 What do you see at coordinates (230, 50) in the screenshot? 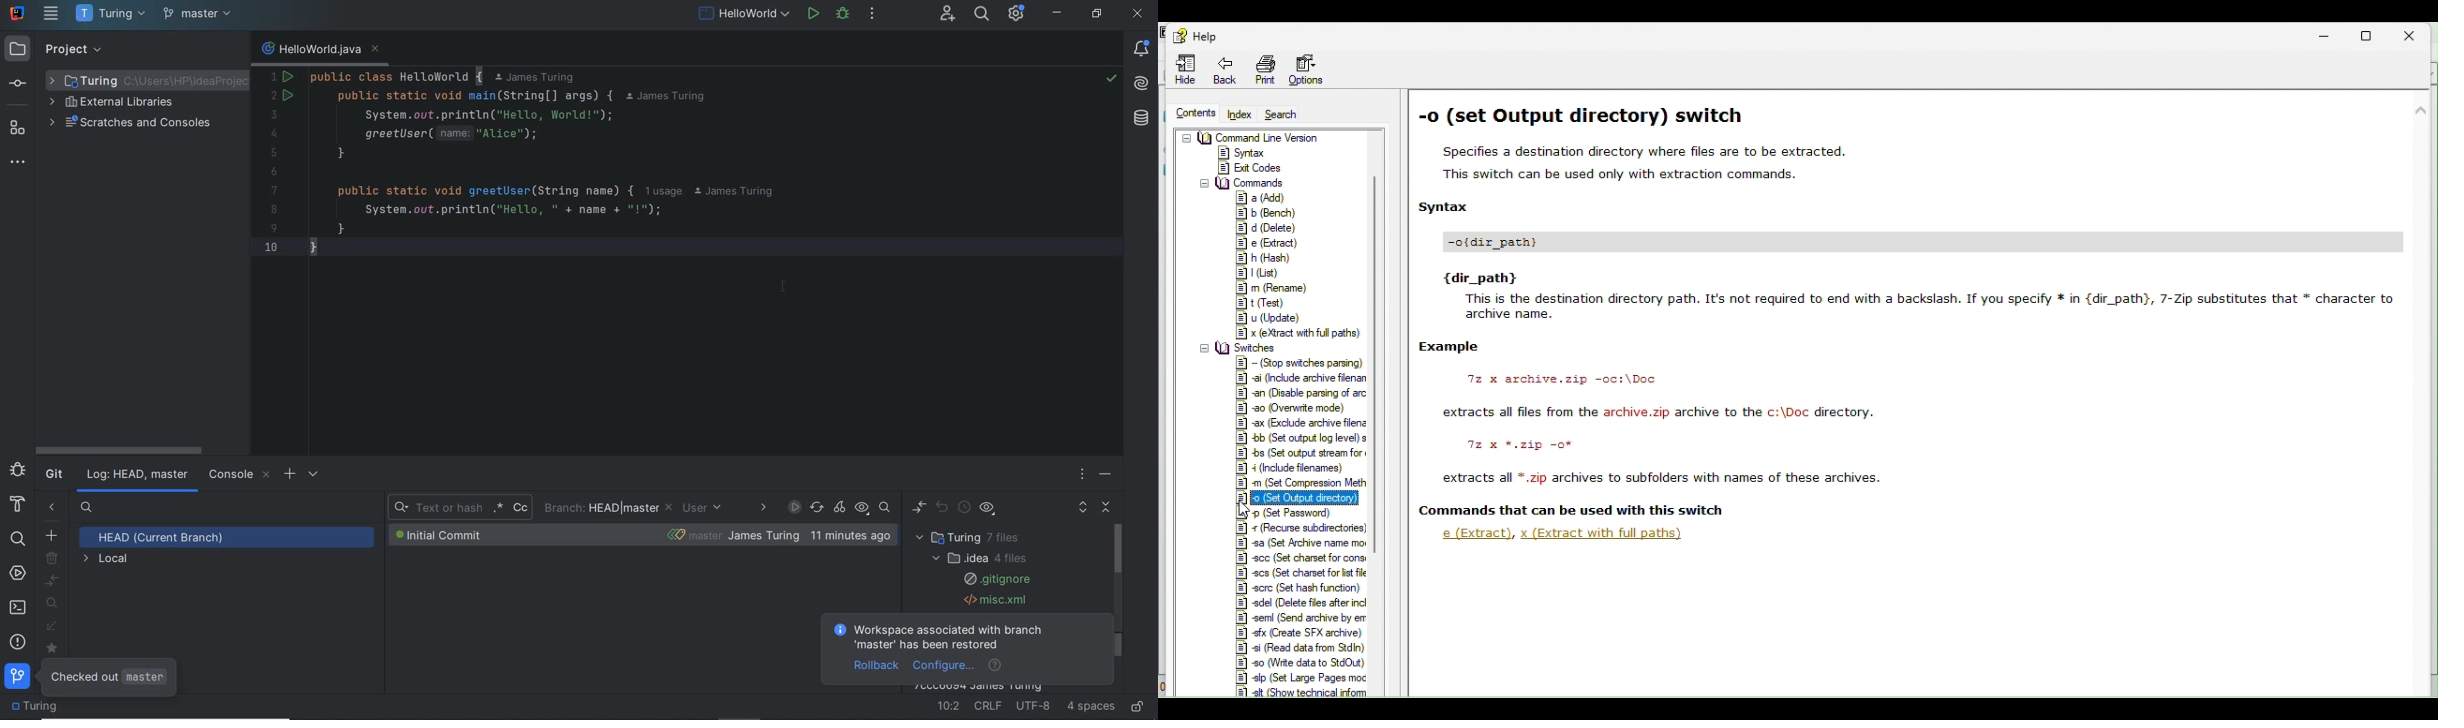
I see `hide` at bounding box center [230, 50].